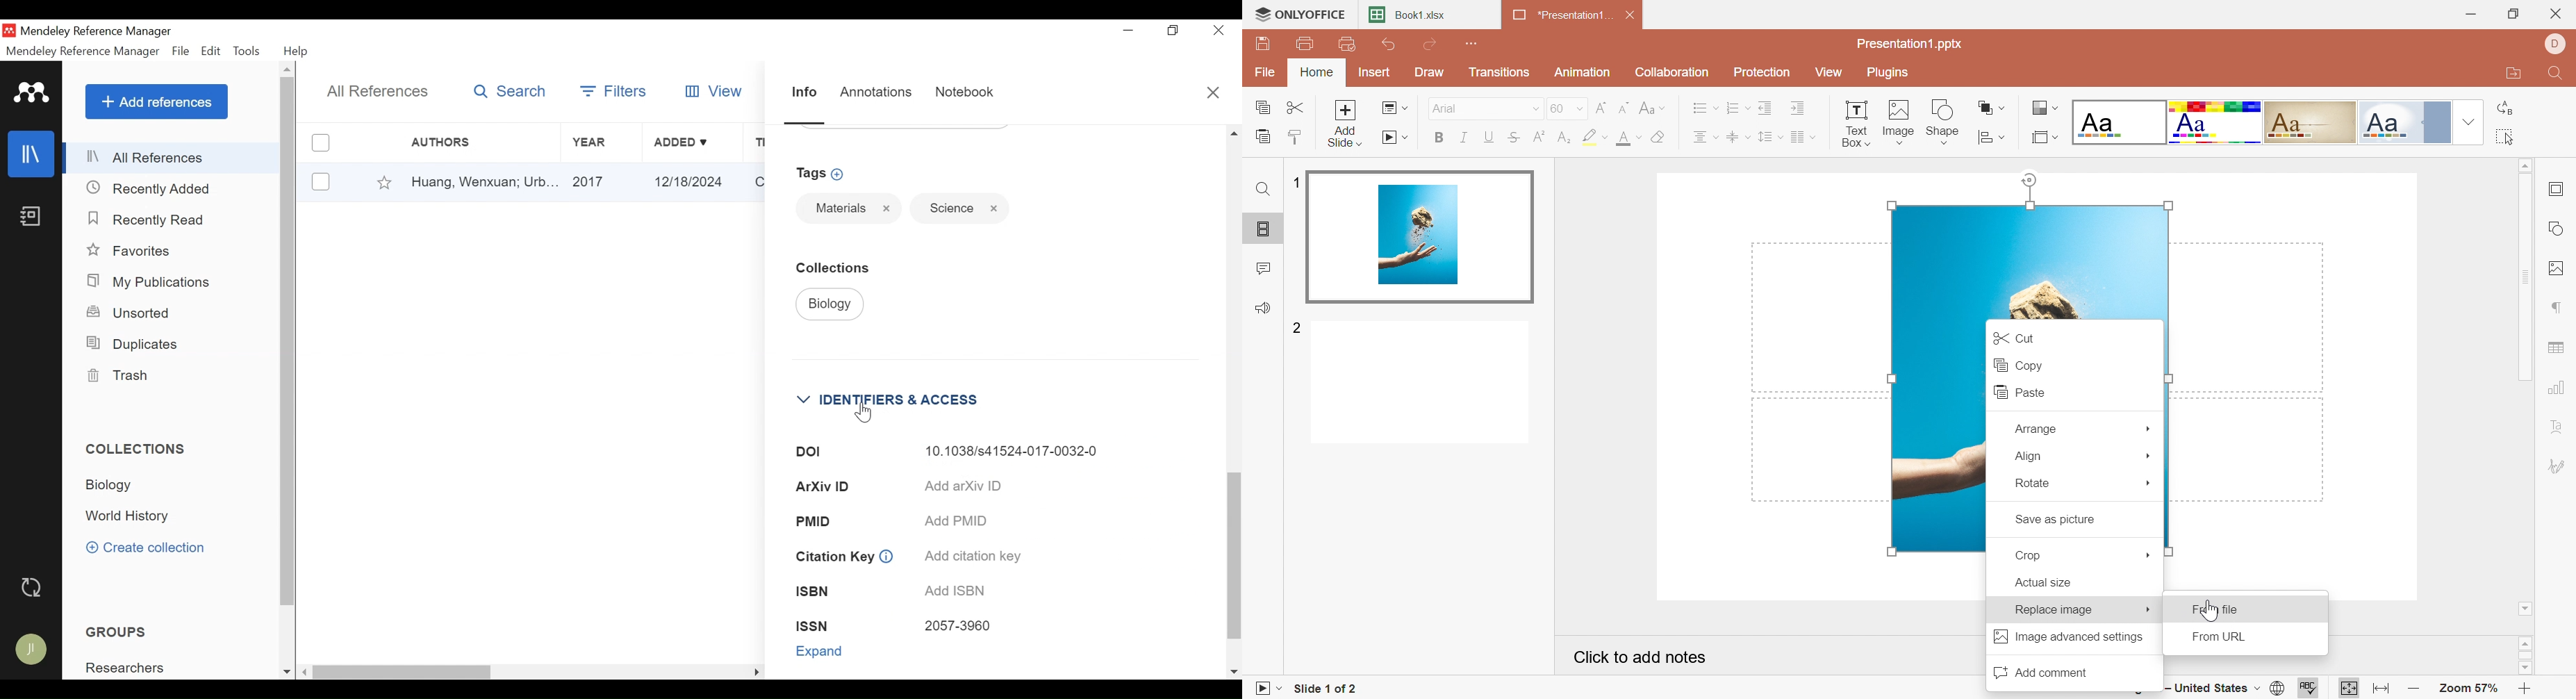 Image resolution: width=2576 pixels, height=700 pixels. Describe the element at coordinates (1564, 15) in the screenshot. I see `*Presentation1...` at that location.